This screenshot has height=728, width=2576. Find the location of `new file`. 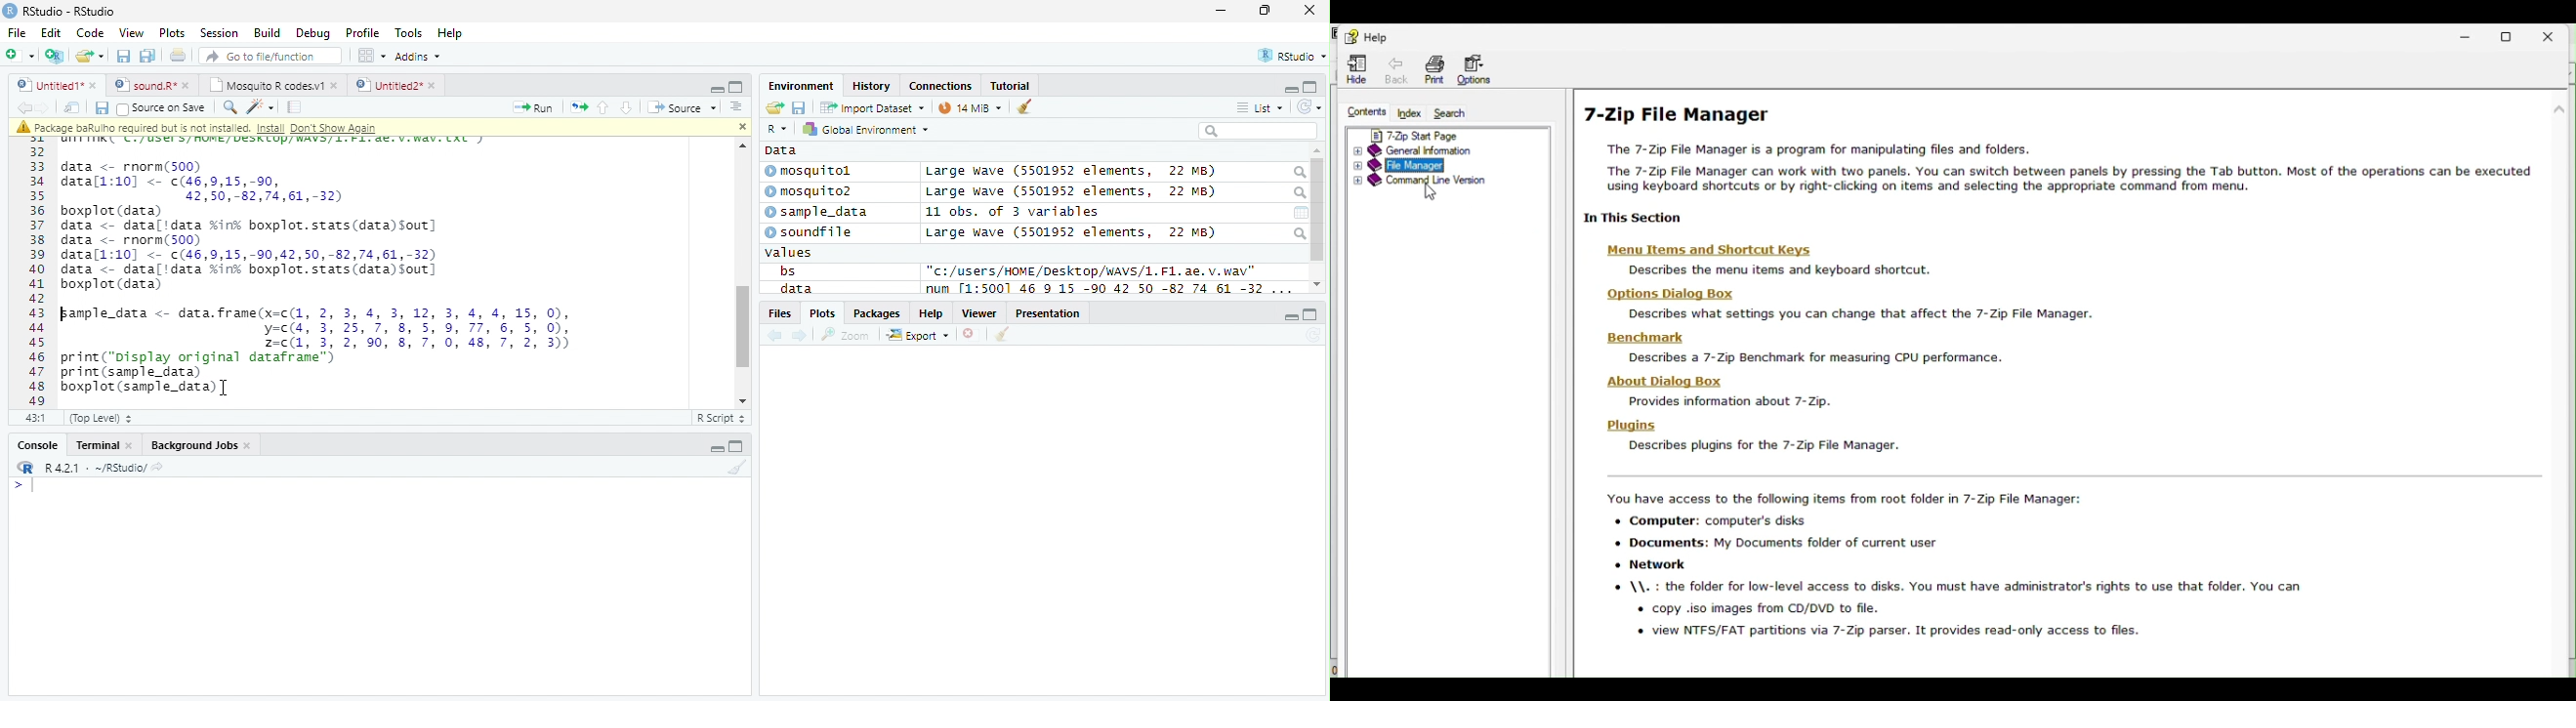

new file is located at coordinates (21, 56).